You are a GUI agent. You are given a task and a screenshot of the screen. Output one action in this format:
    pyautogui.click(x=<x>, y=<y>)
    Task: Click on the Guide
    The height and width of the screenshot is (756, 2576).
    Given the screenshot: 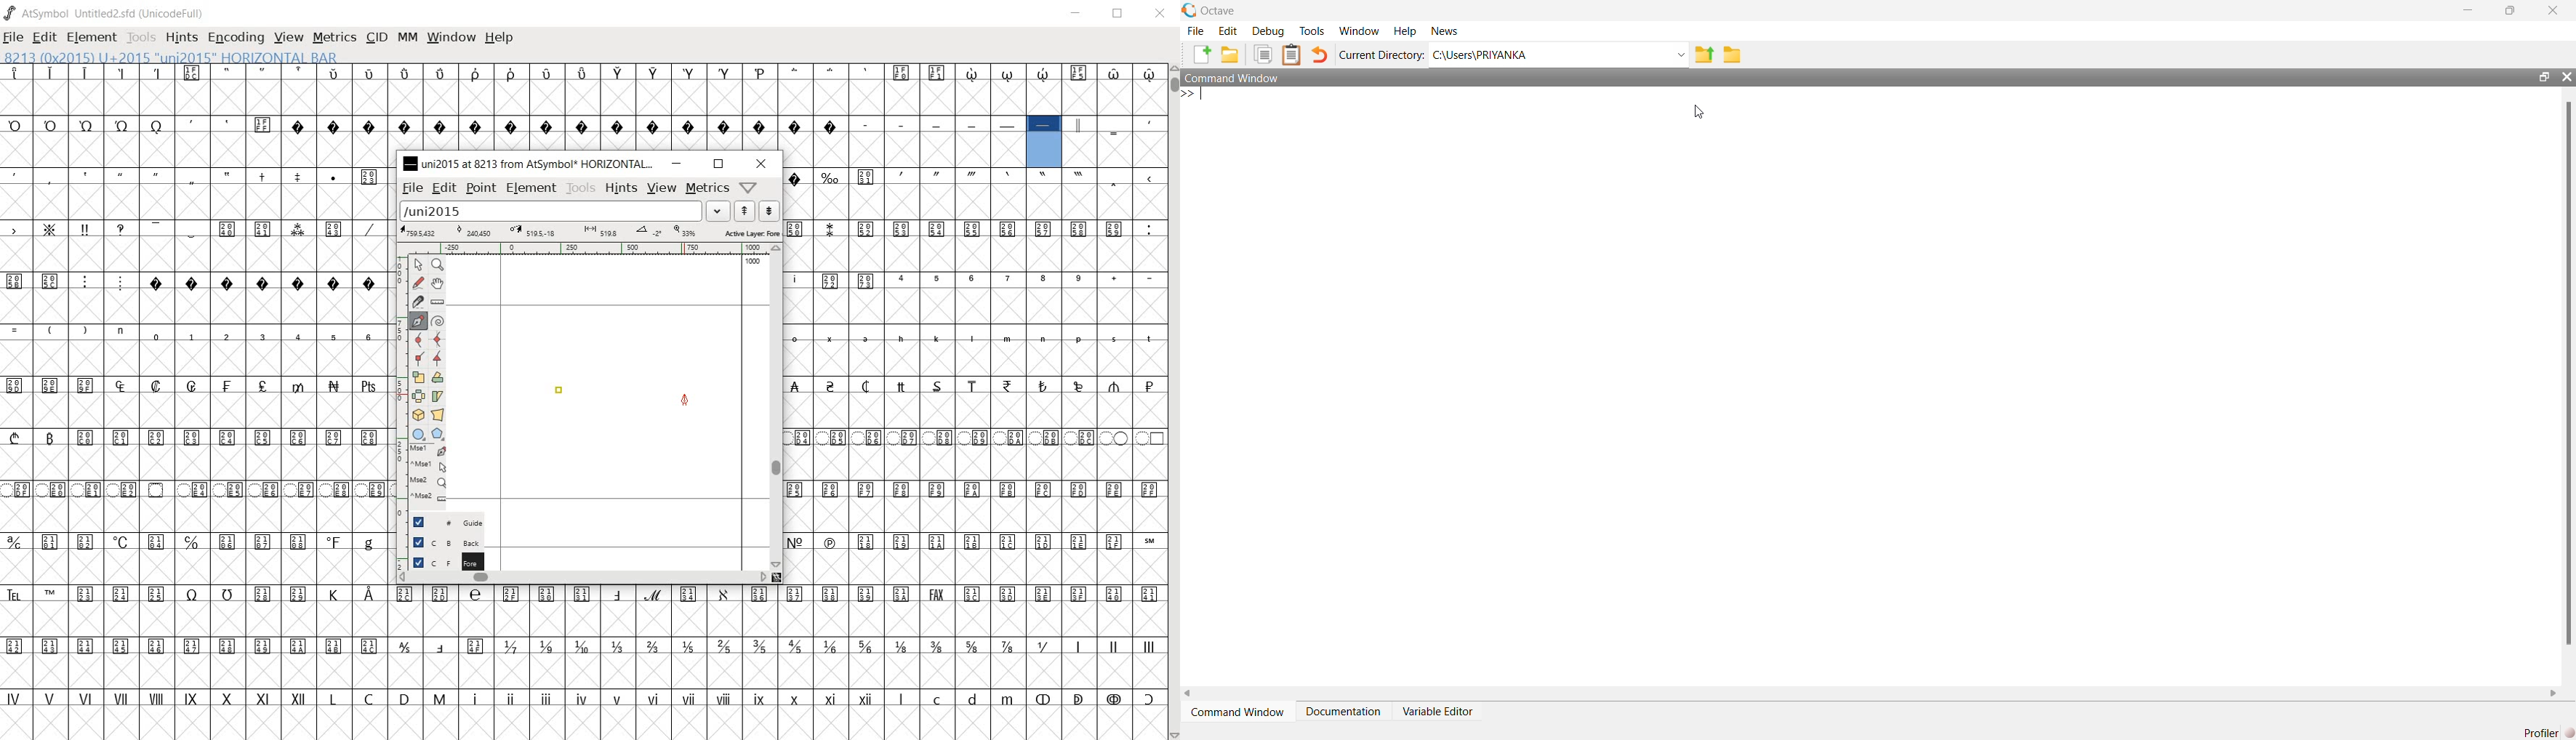 What is the action you would take?
    pyautogui.click(x=439, y=522)
    